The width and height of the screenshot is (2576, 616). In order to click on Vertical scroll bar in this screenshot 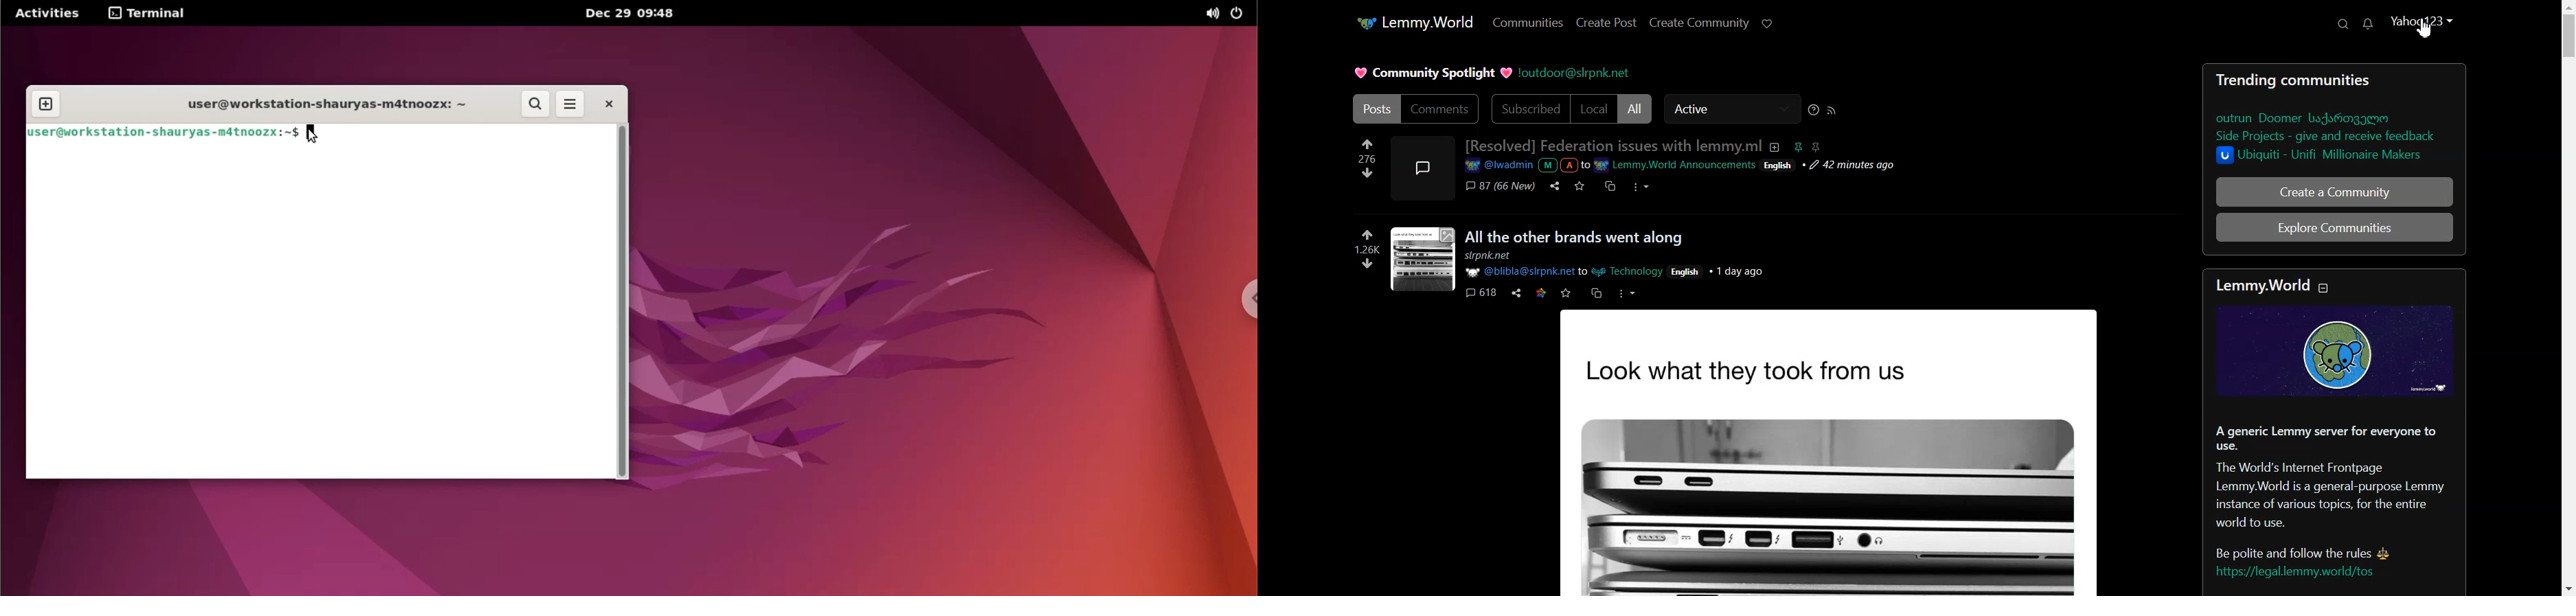, I will do `click(2568, 298)`.